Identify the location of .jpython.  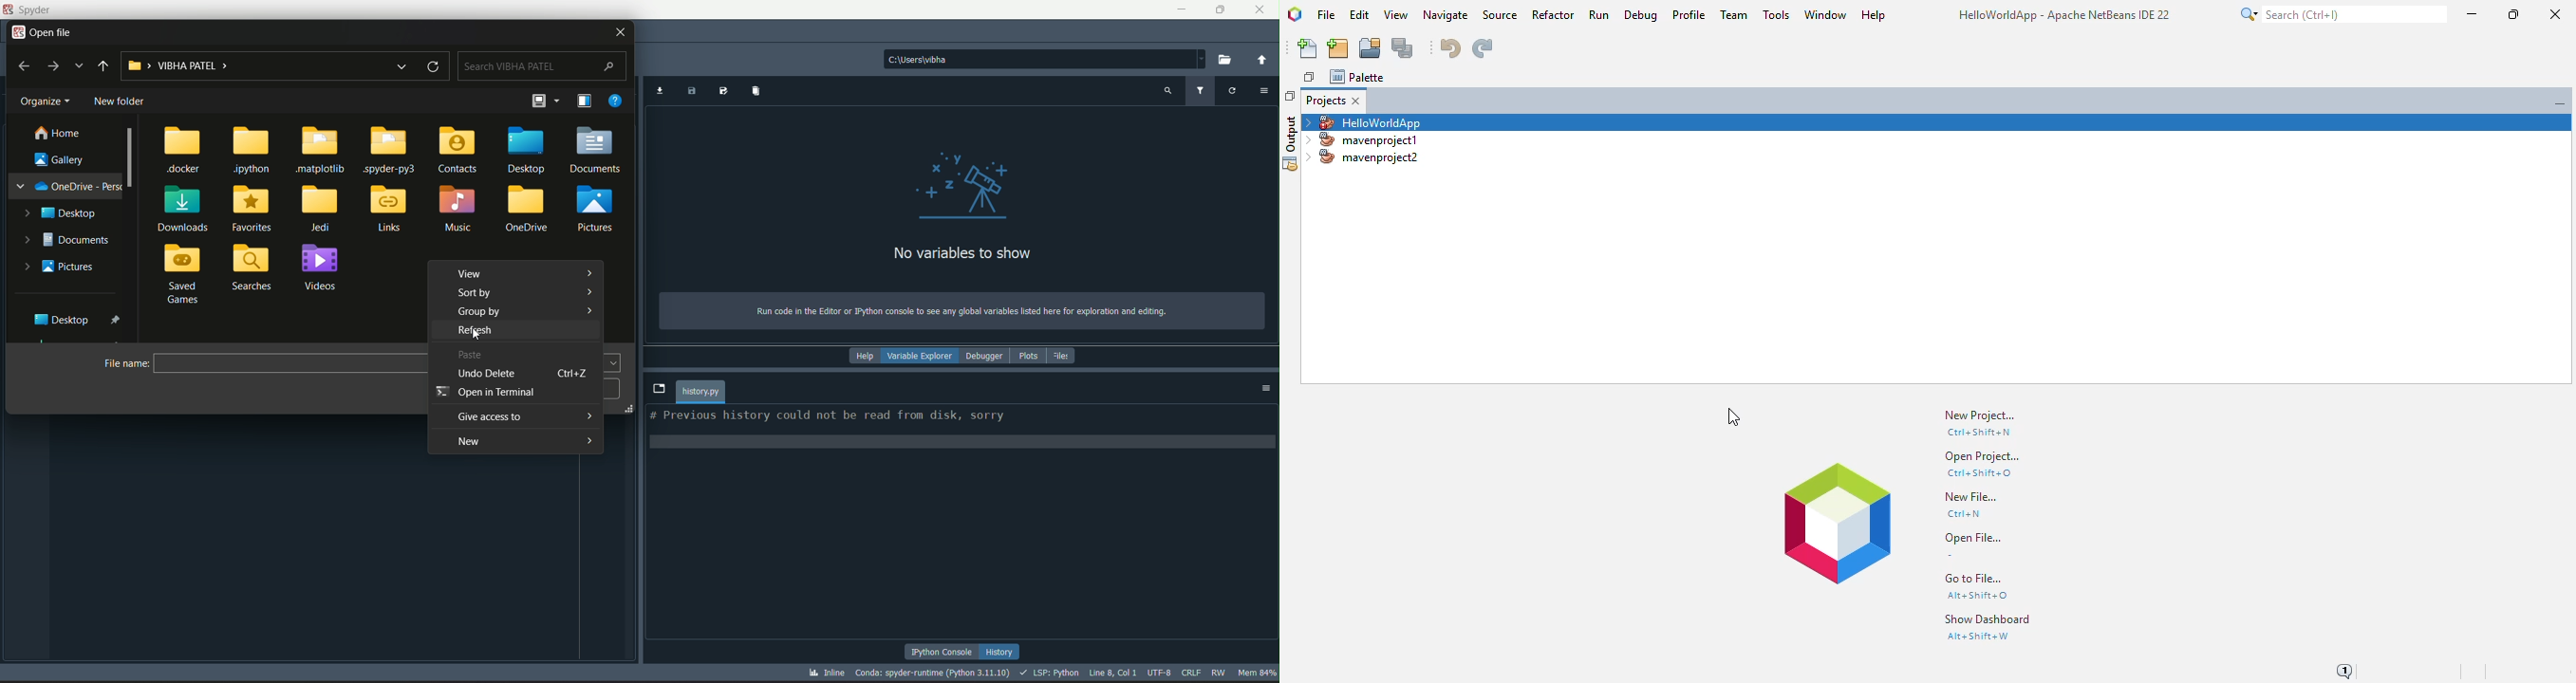
(252, 150).